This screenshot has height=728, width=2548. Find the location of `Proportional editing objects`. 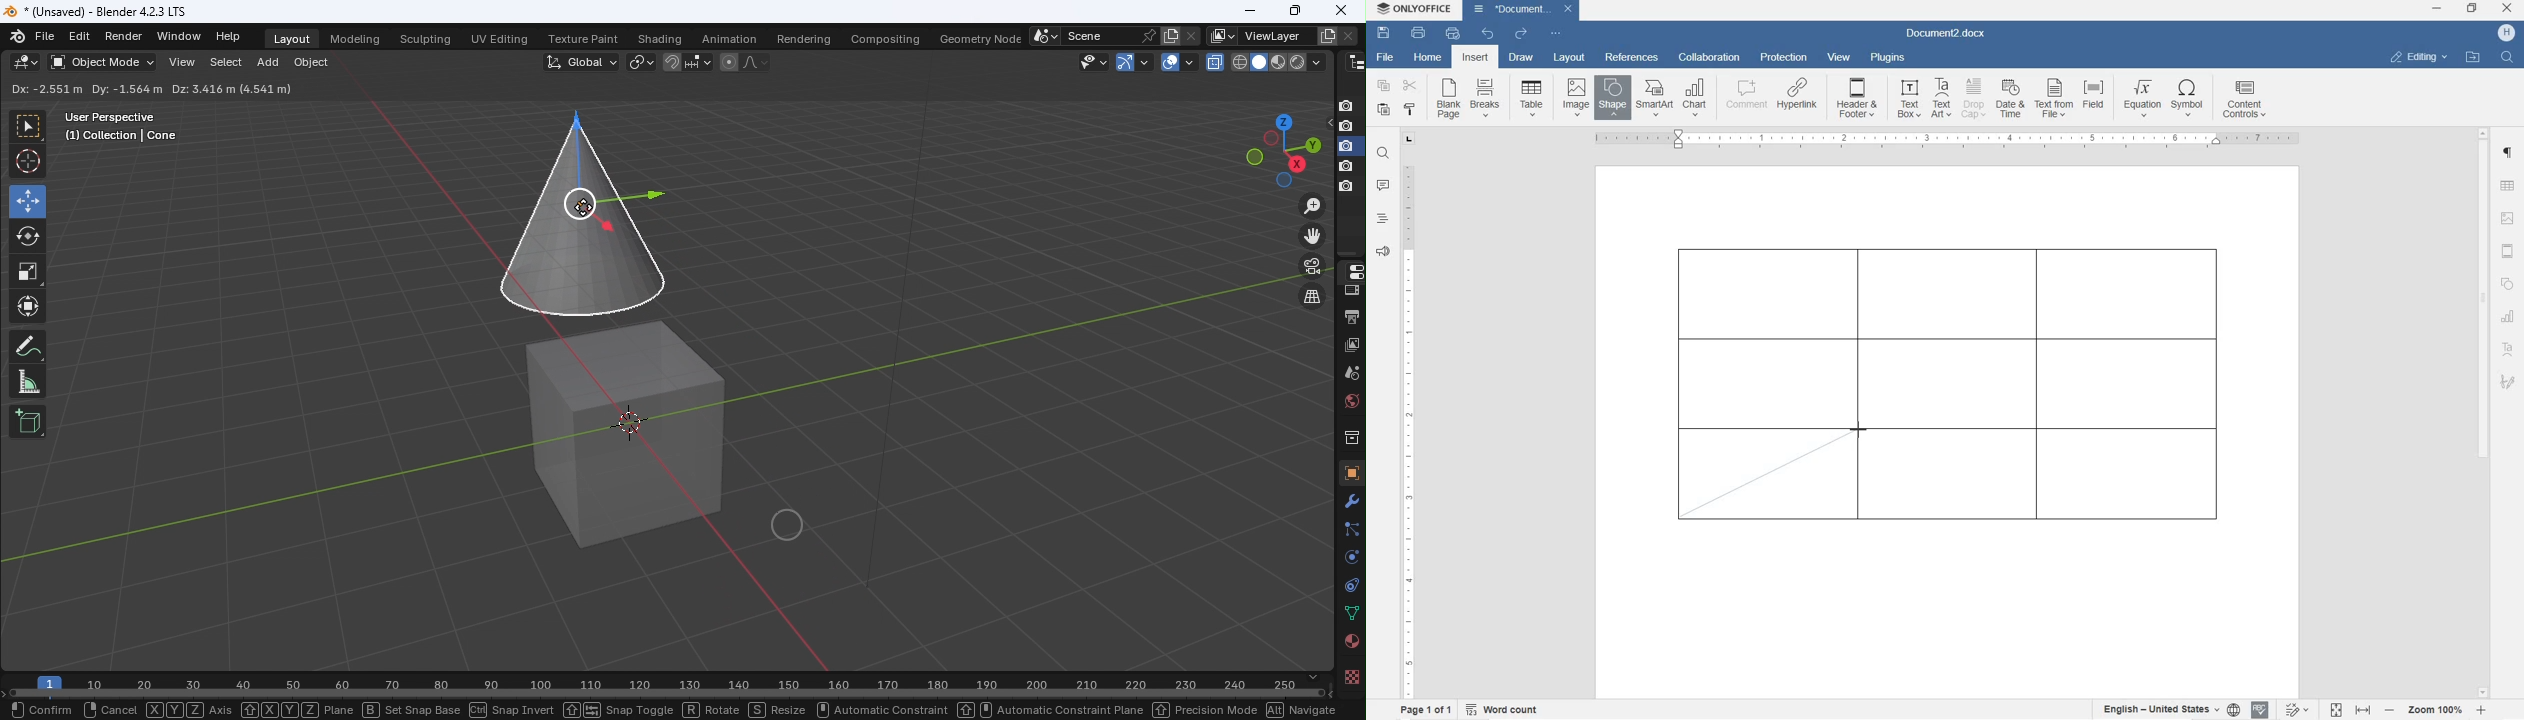

Proportional editing objects is located at coordinates (728, 64).